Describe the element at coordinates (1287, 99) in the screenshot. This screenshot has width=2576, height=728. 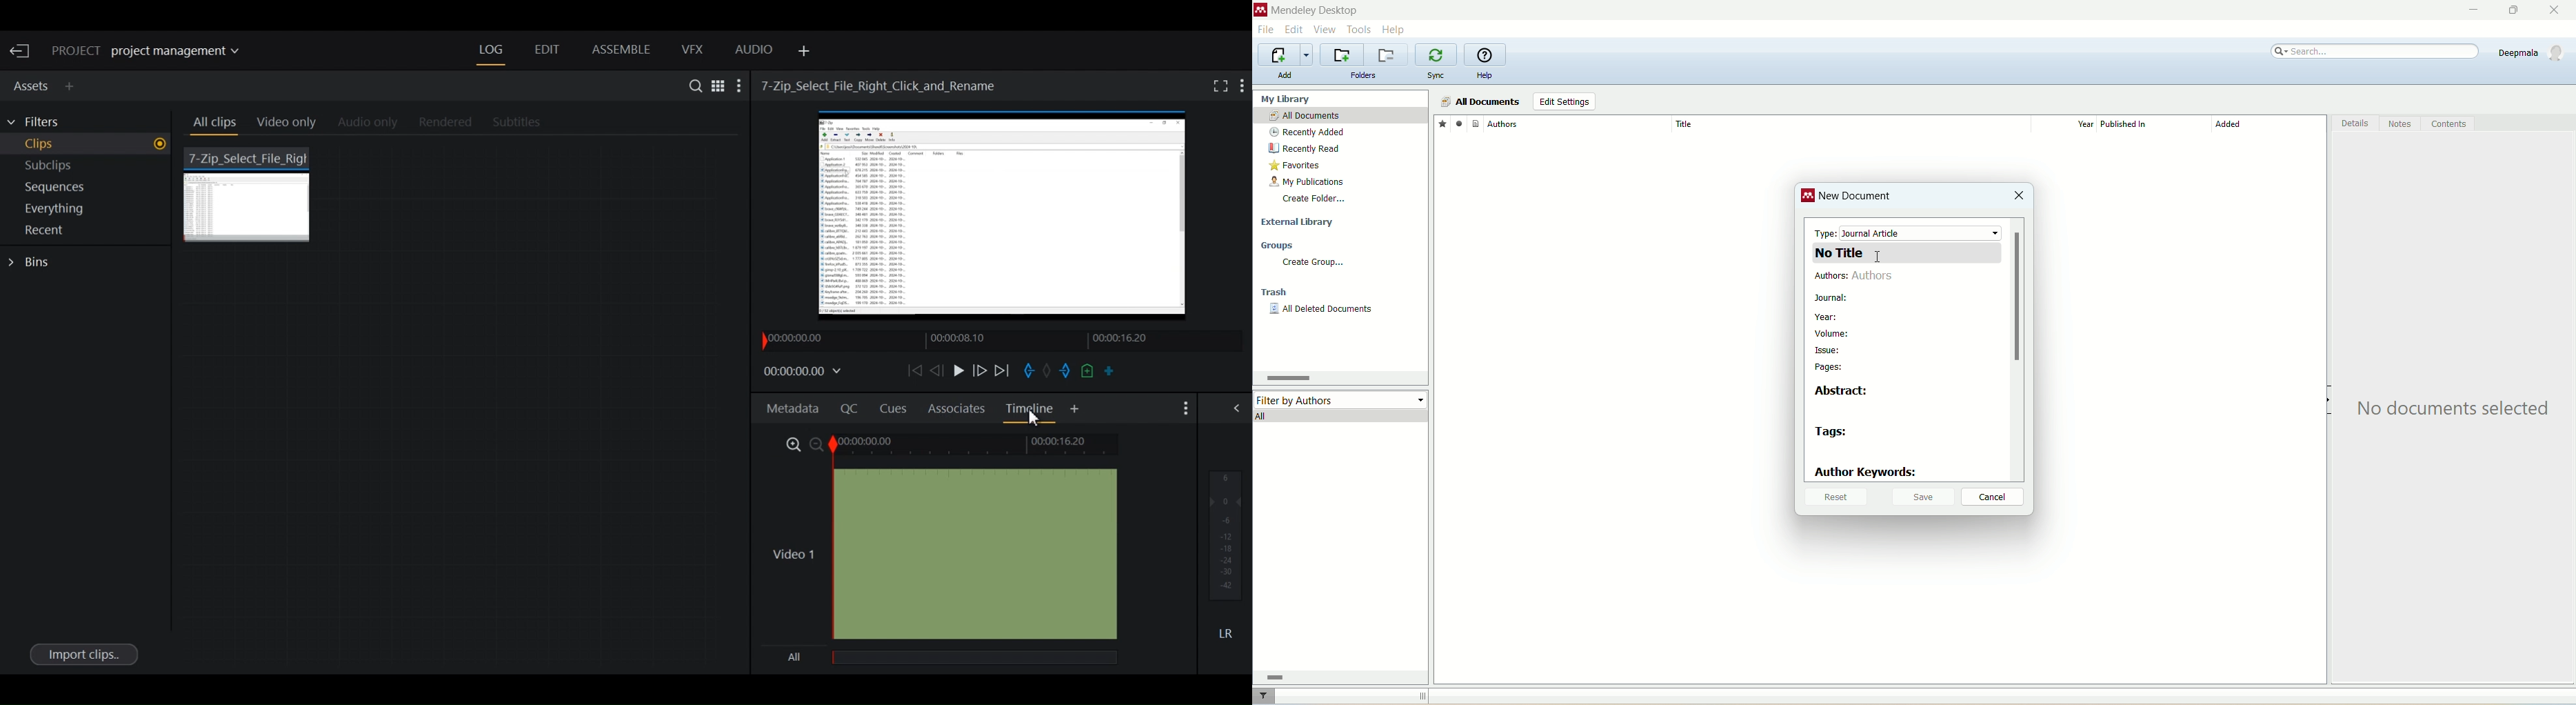
I see `my library` at that location.